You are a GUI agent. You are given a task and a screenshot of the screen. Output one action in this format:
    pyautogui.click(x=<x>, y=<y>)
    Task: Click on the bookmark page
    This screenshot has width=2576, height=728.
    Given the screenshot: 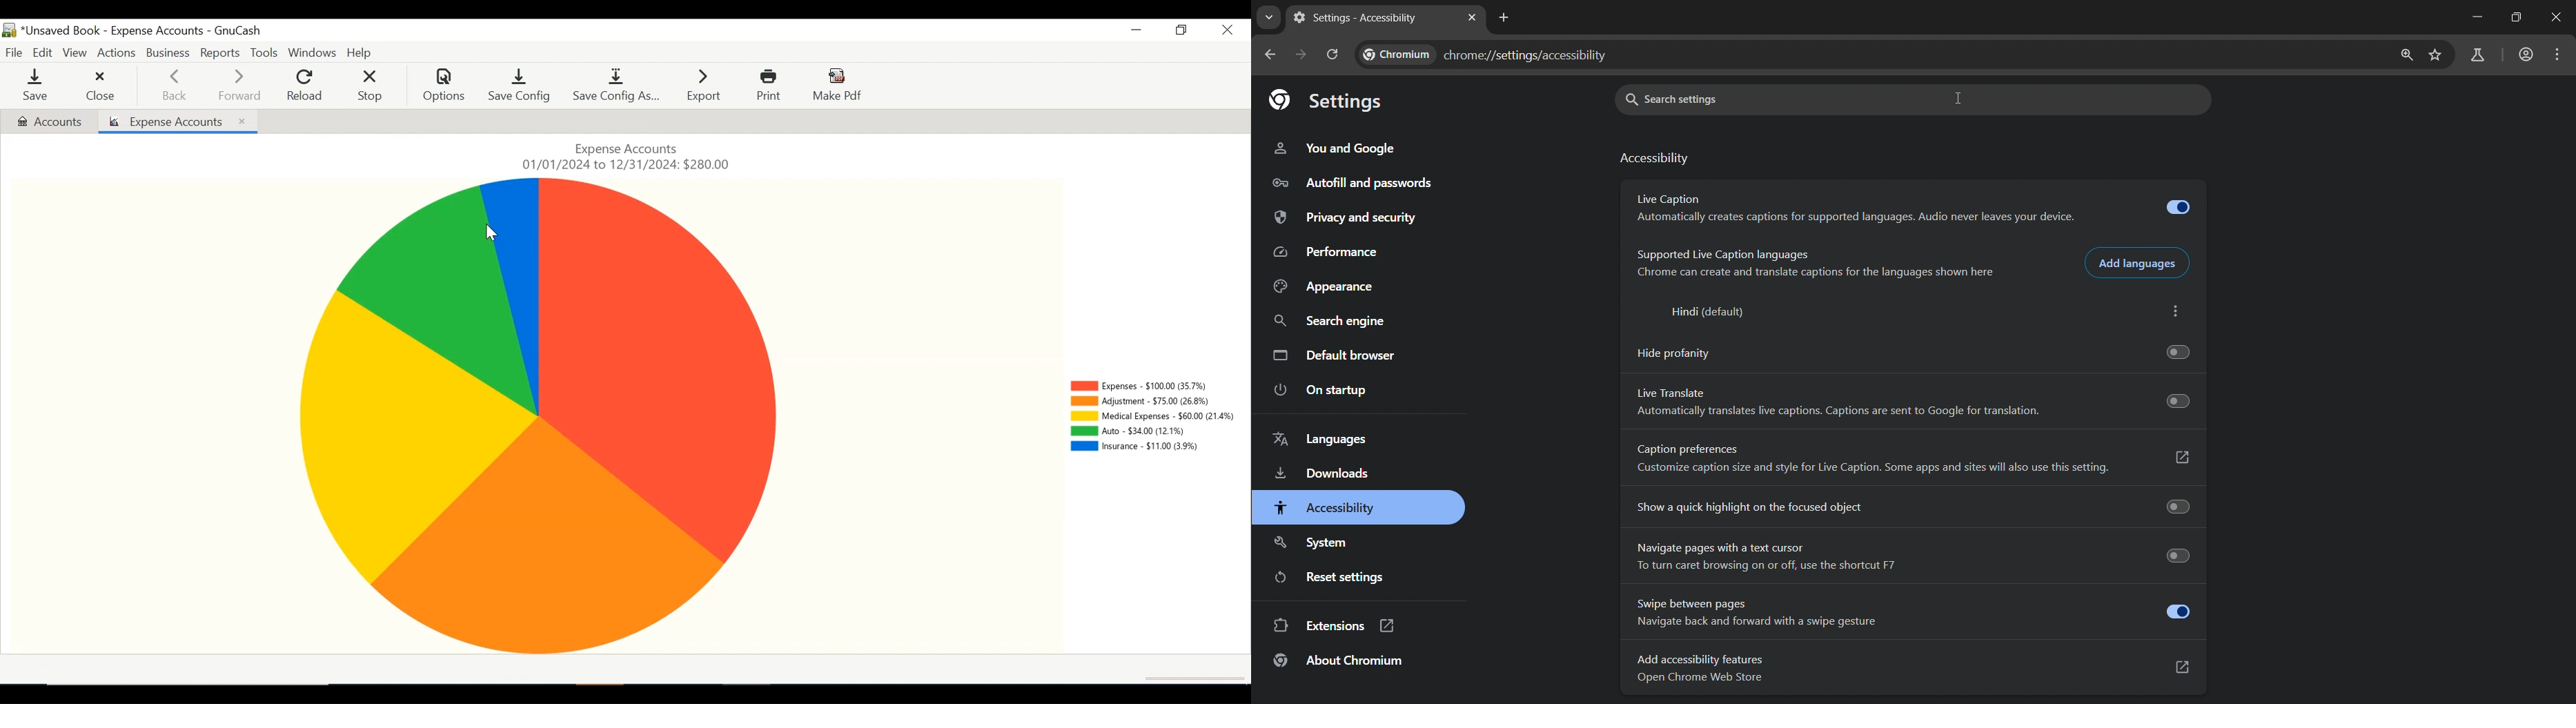 What is the action you would take?
    pyautogui.click(x=2438, y=56)
    